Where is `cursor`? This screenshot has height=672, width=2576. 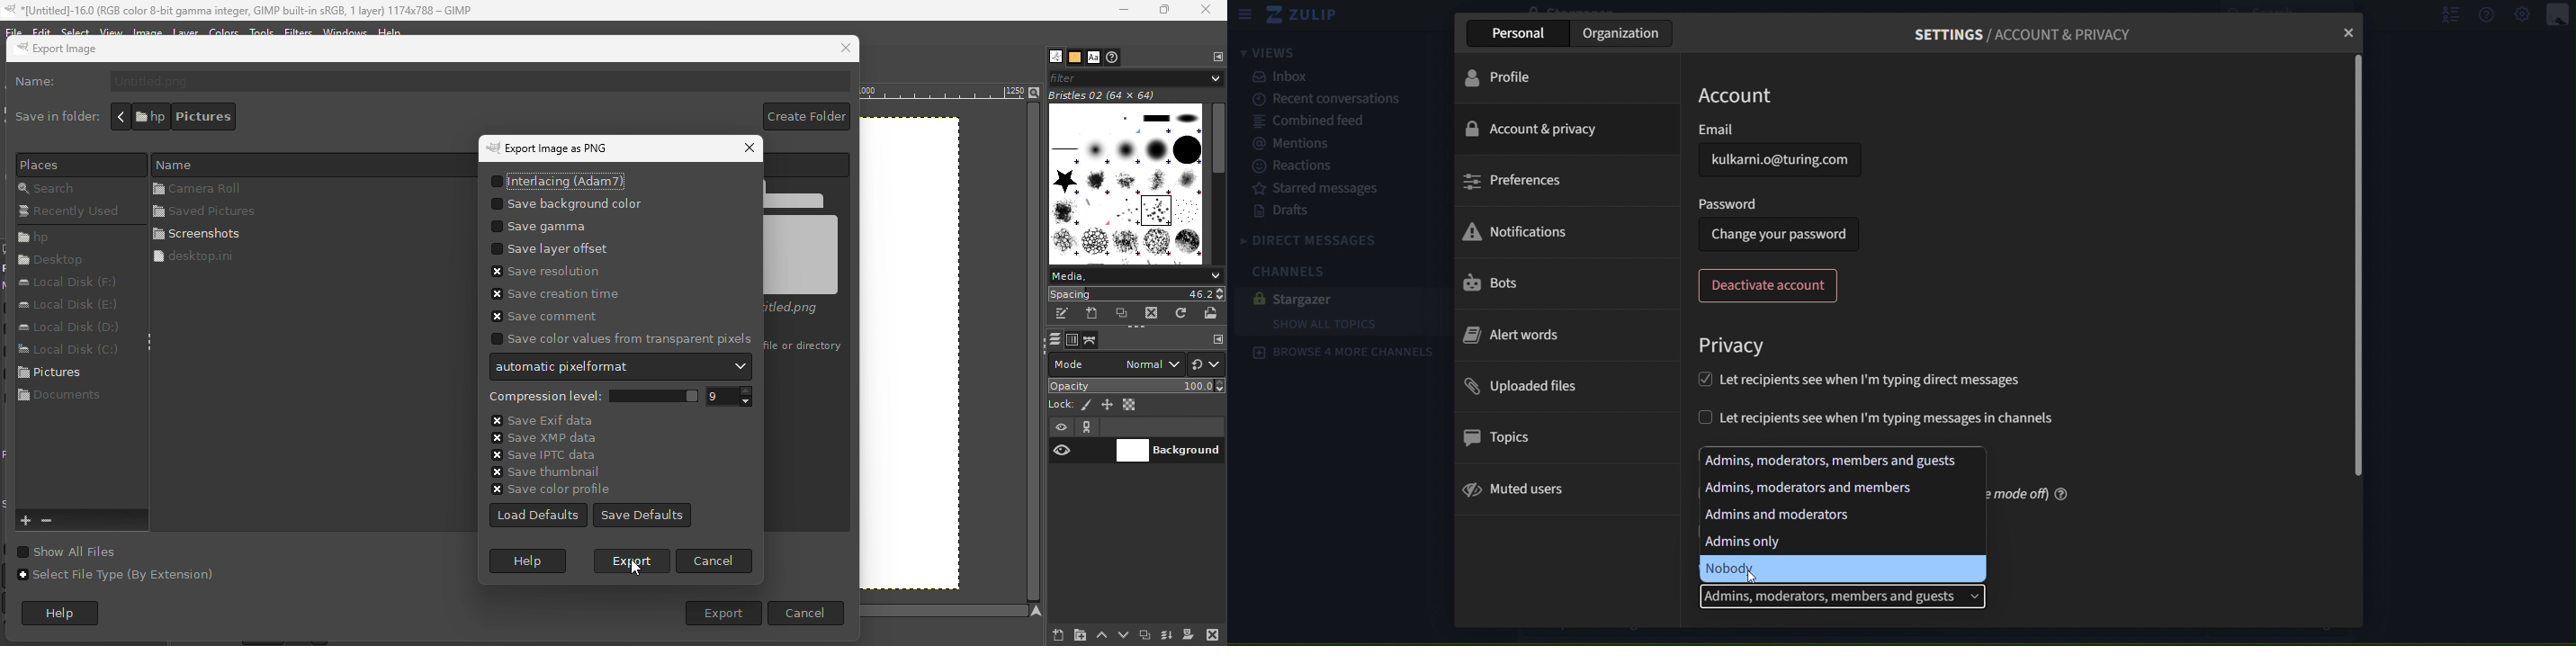
cursor is located at coordinates (632, 569).